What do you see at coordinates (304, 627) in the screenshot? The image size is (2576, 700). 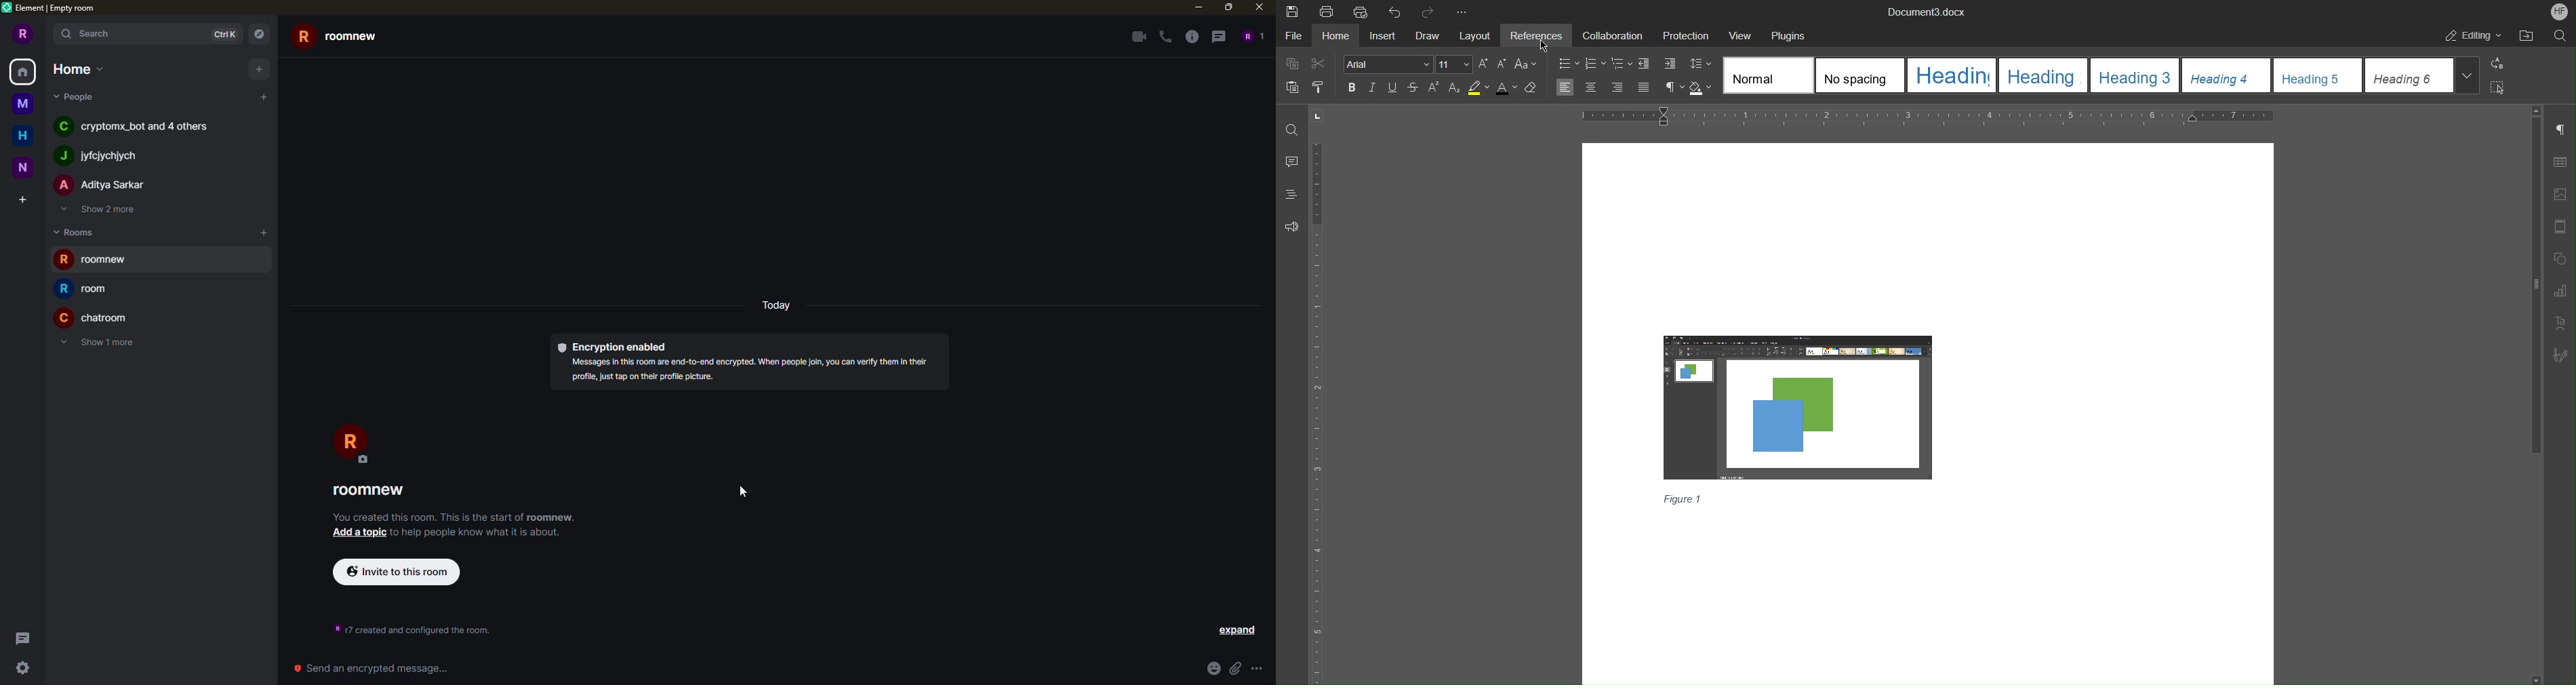 I see `time` at bounding box center [304, 627].